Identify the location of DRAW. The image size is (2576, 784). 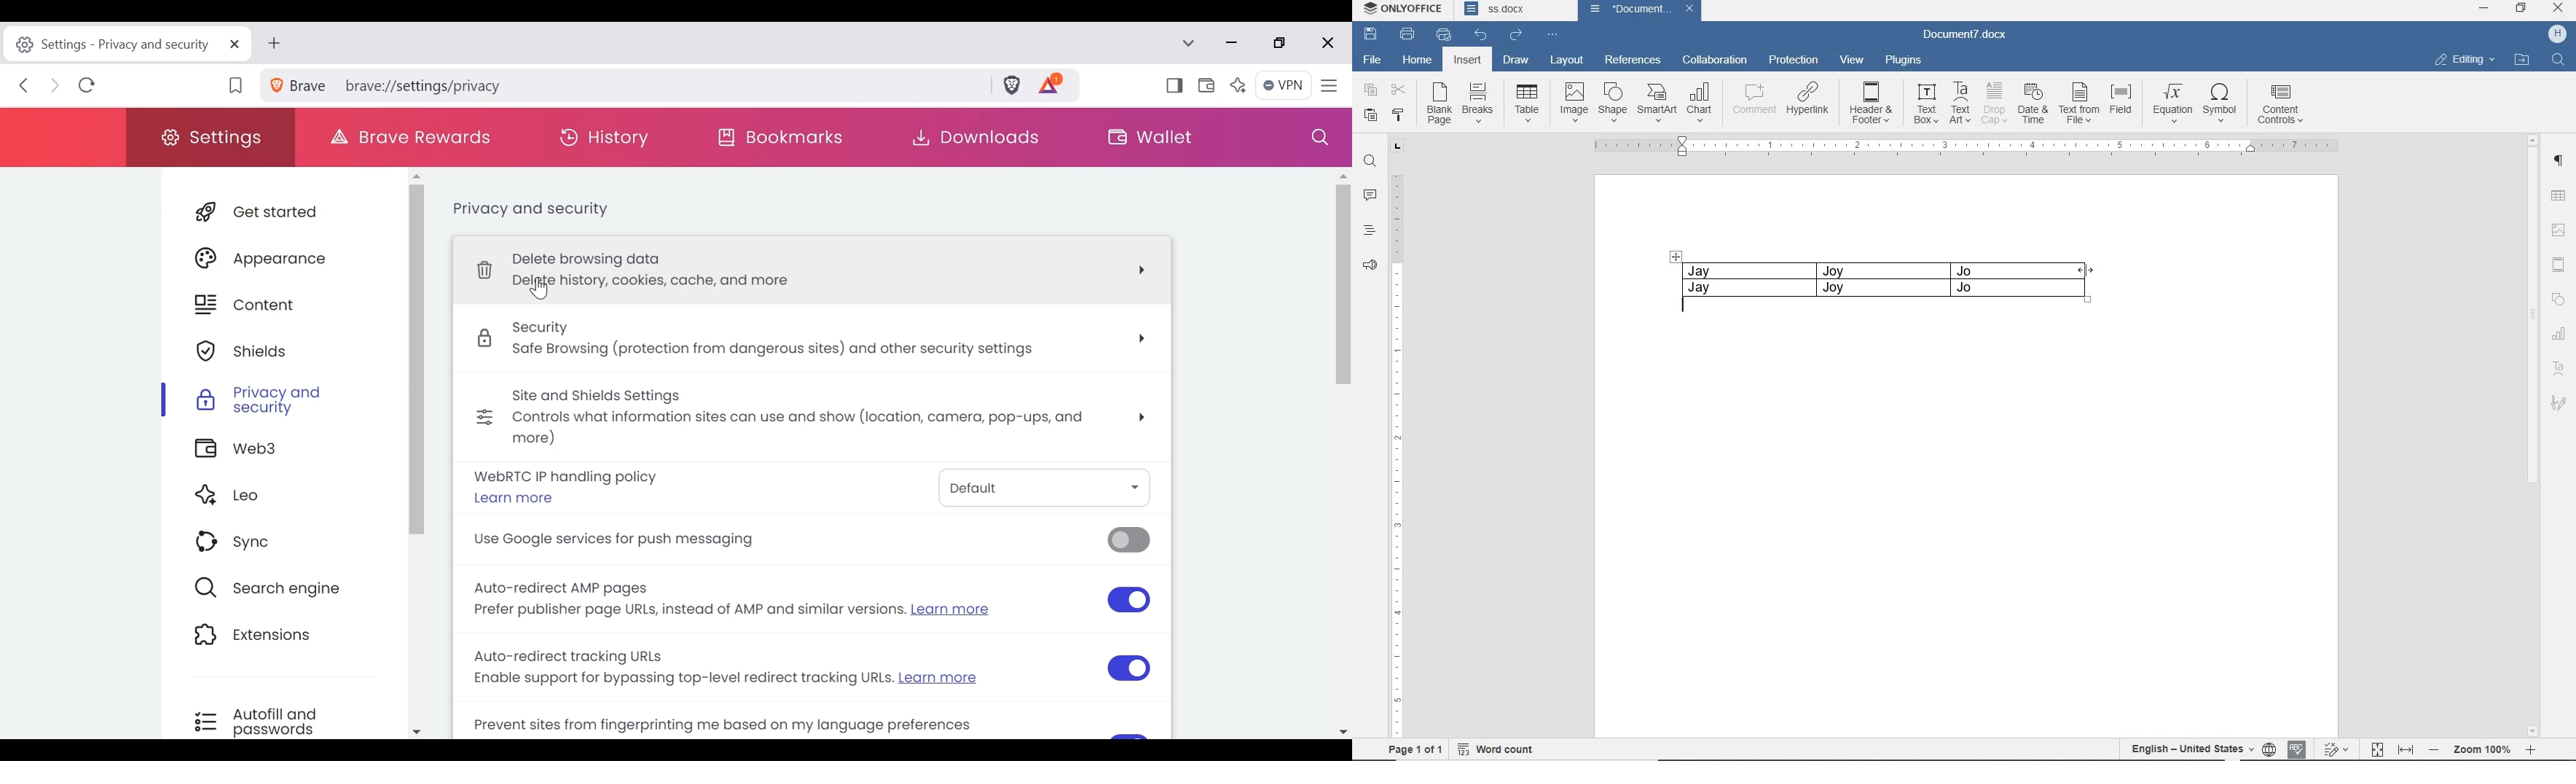
(1515, 59).